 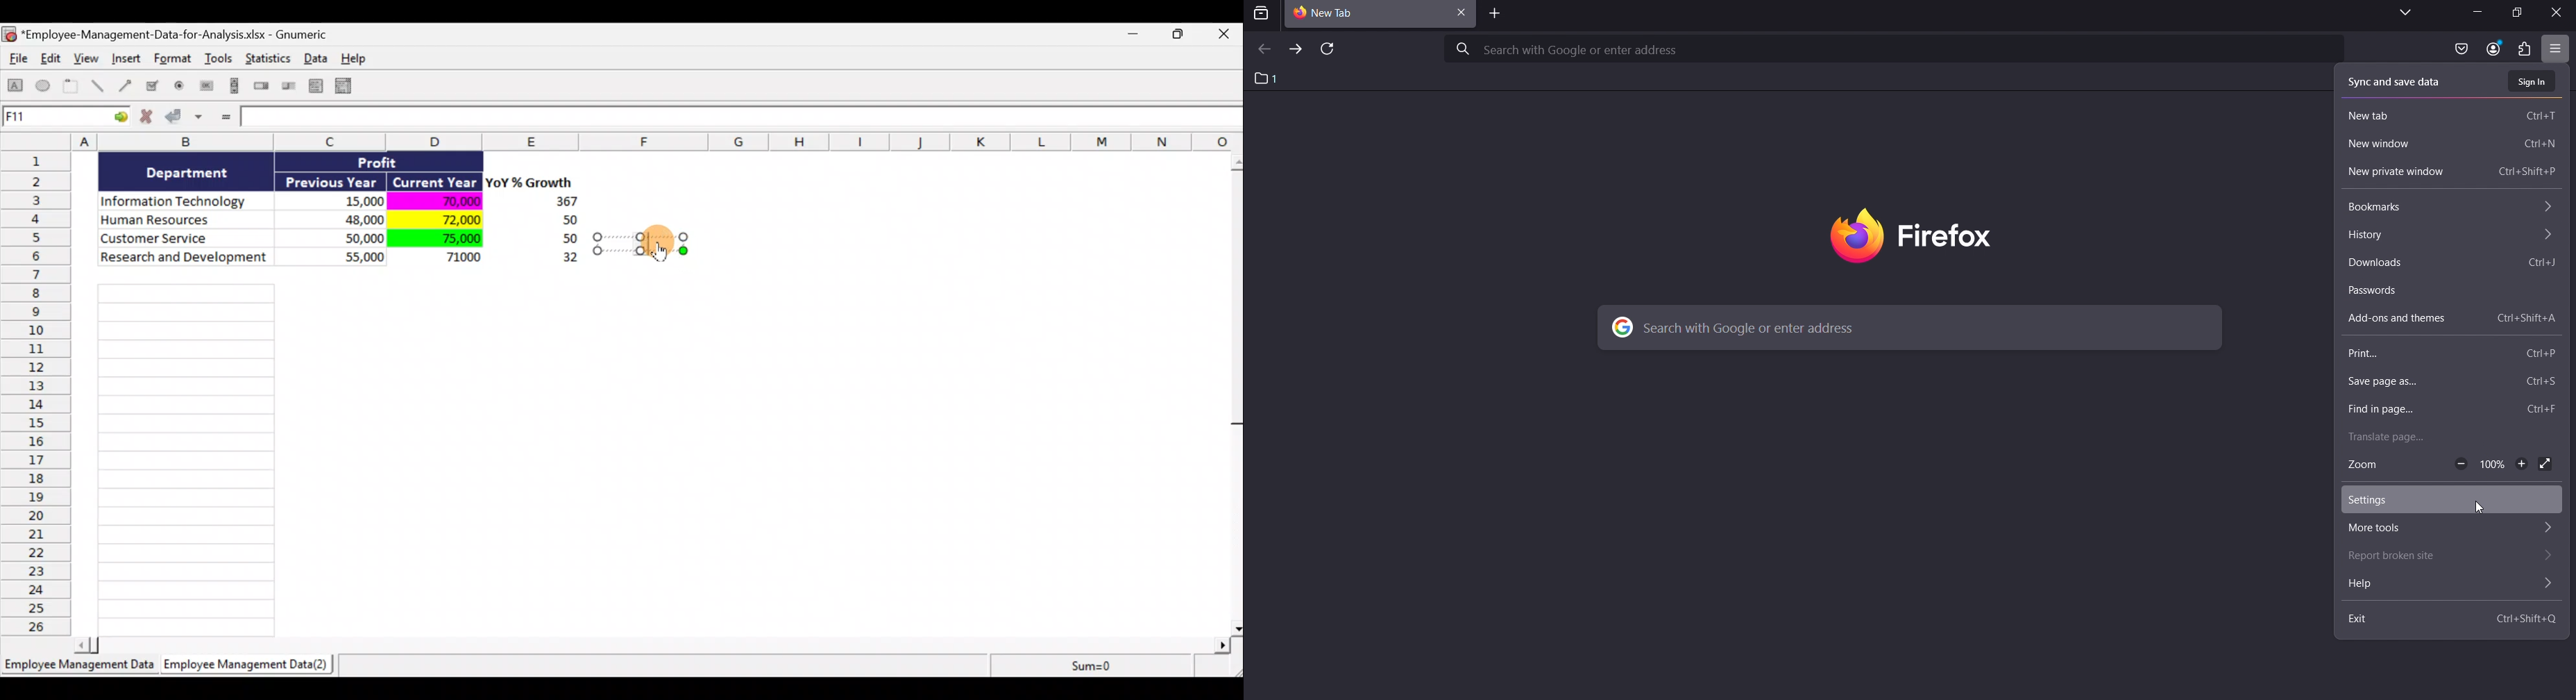 I want to click on Tools, so click(x=220, y=61).